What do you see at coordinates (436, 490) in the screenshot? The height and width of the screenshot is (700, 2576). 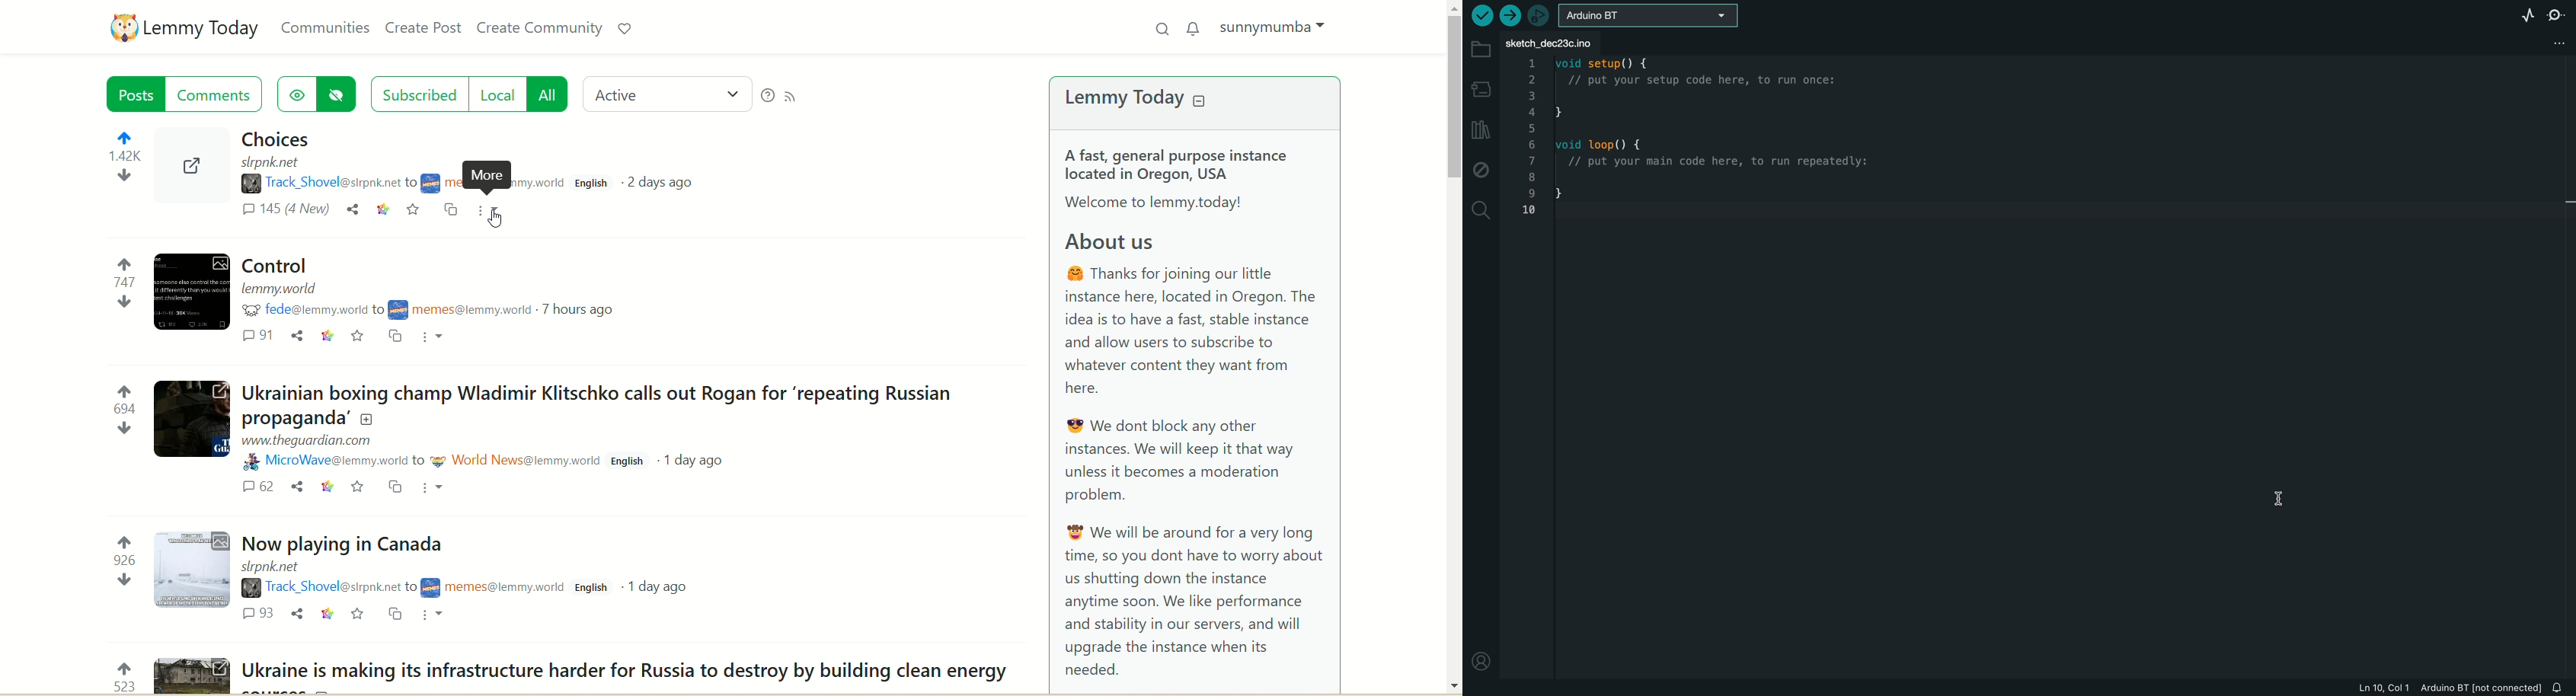 I see `More` at bounding box center [436, 490].